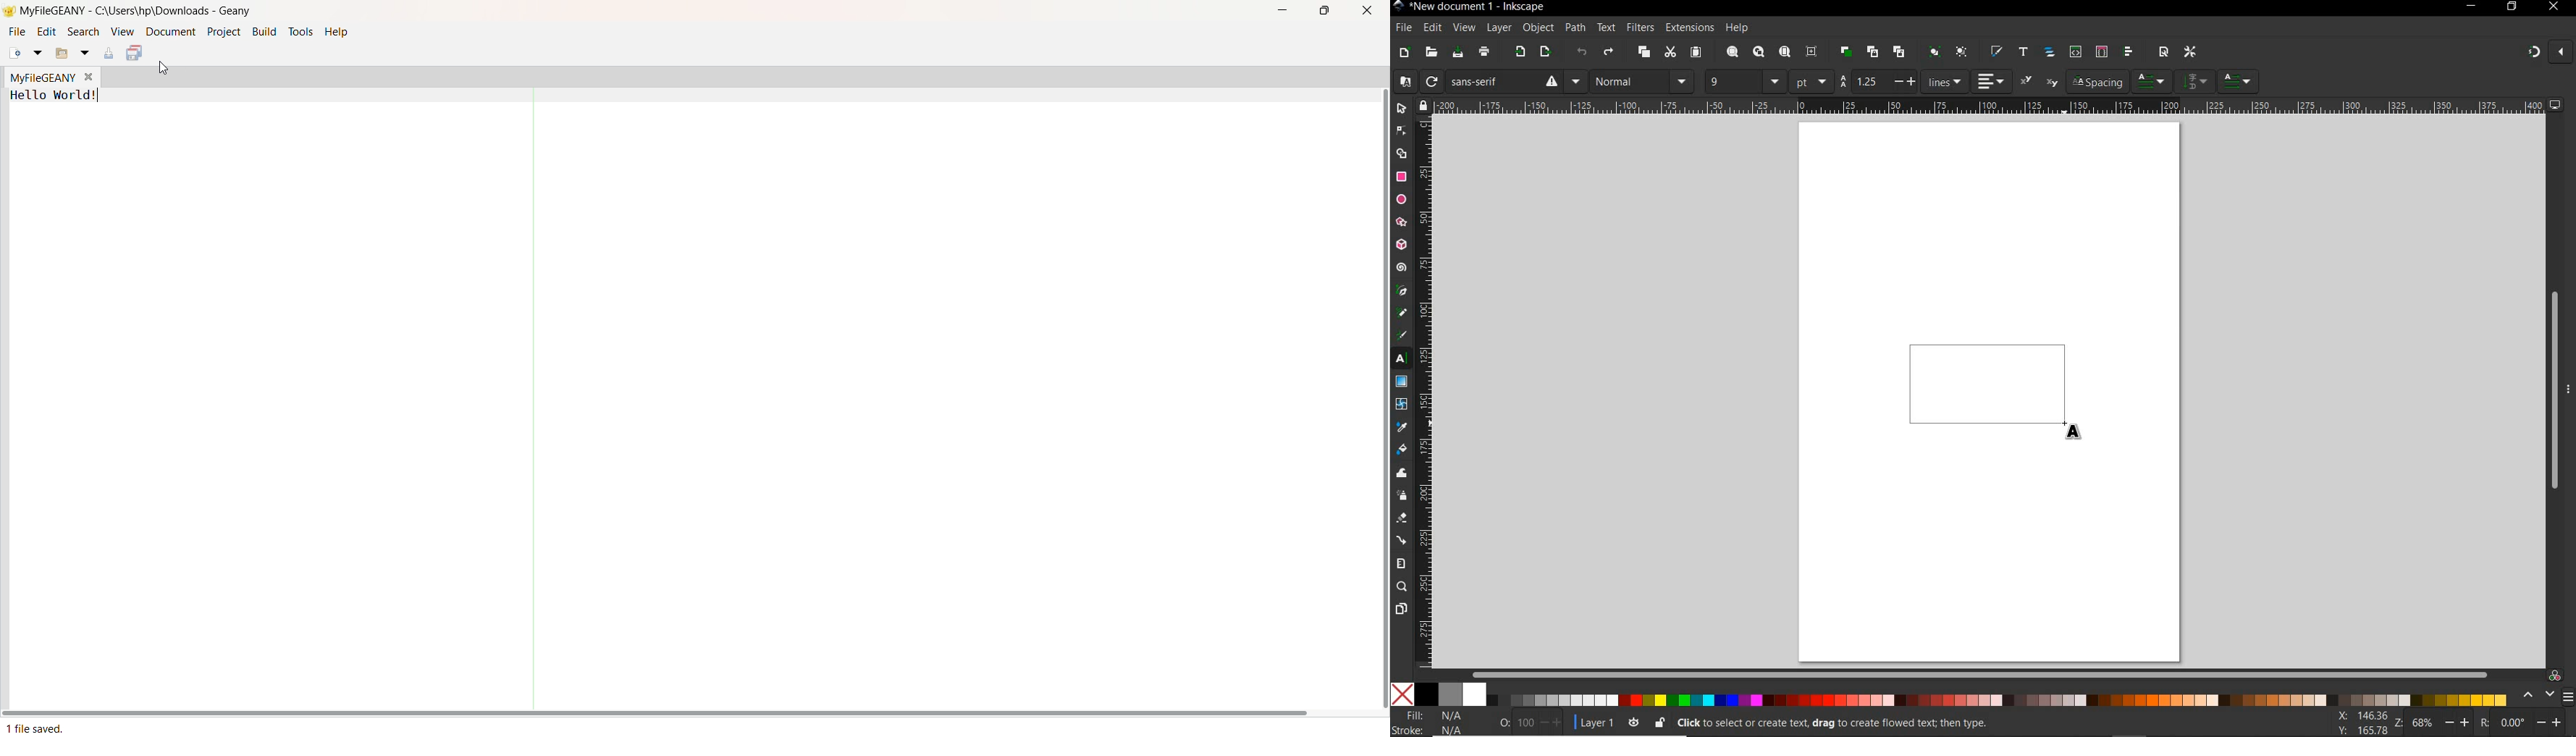 This screenshot has height=756, width=2576. Describe the element at coordinates (1639, 28) in the screenshot. I see `filters` at that location.